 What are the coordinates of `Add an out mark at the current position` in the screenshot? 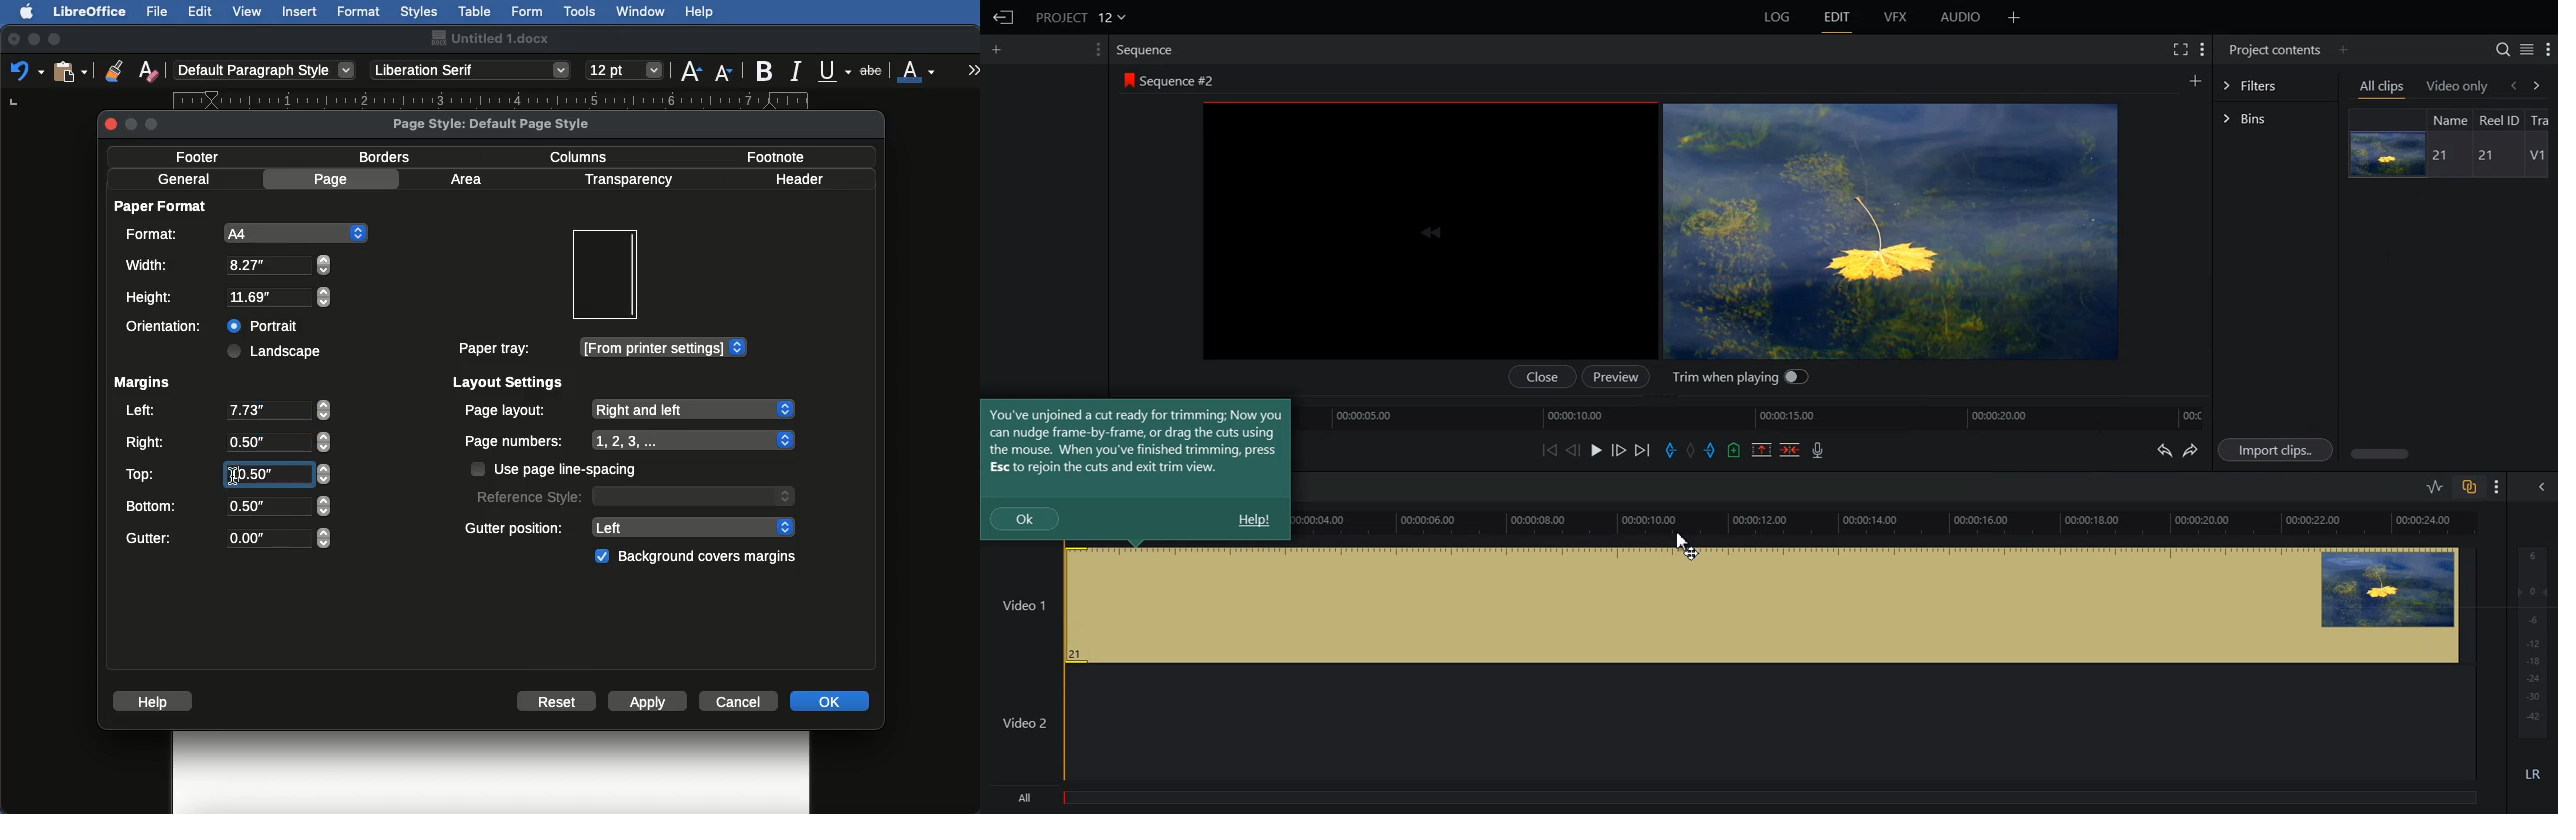 It's located at (1712, 449).